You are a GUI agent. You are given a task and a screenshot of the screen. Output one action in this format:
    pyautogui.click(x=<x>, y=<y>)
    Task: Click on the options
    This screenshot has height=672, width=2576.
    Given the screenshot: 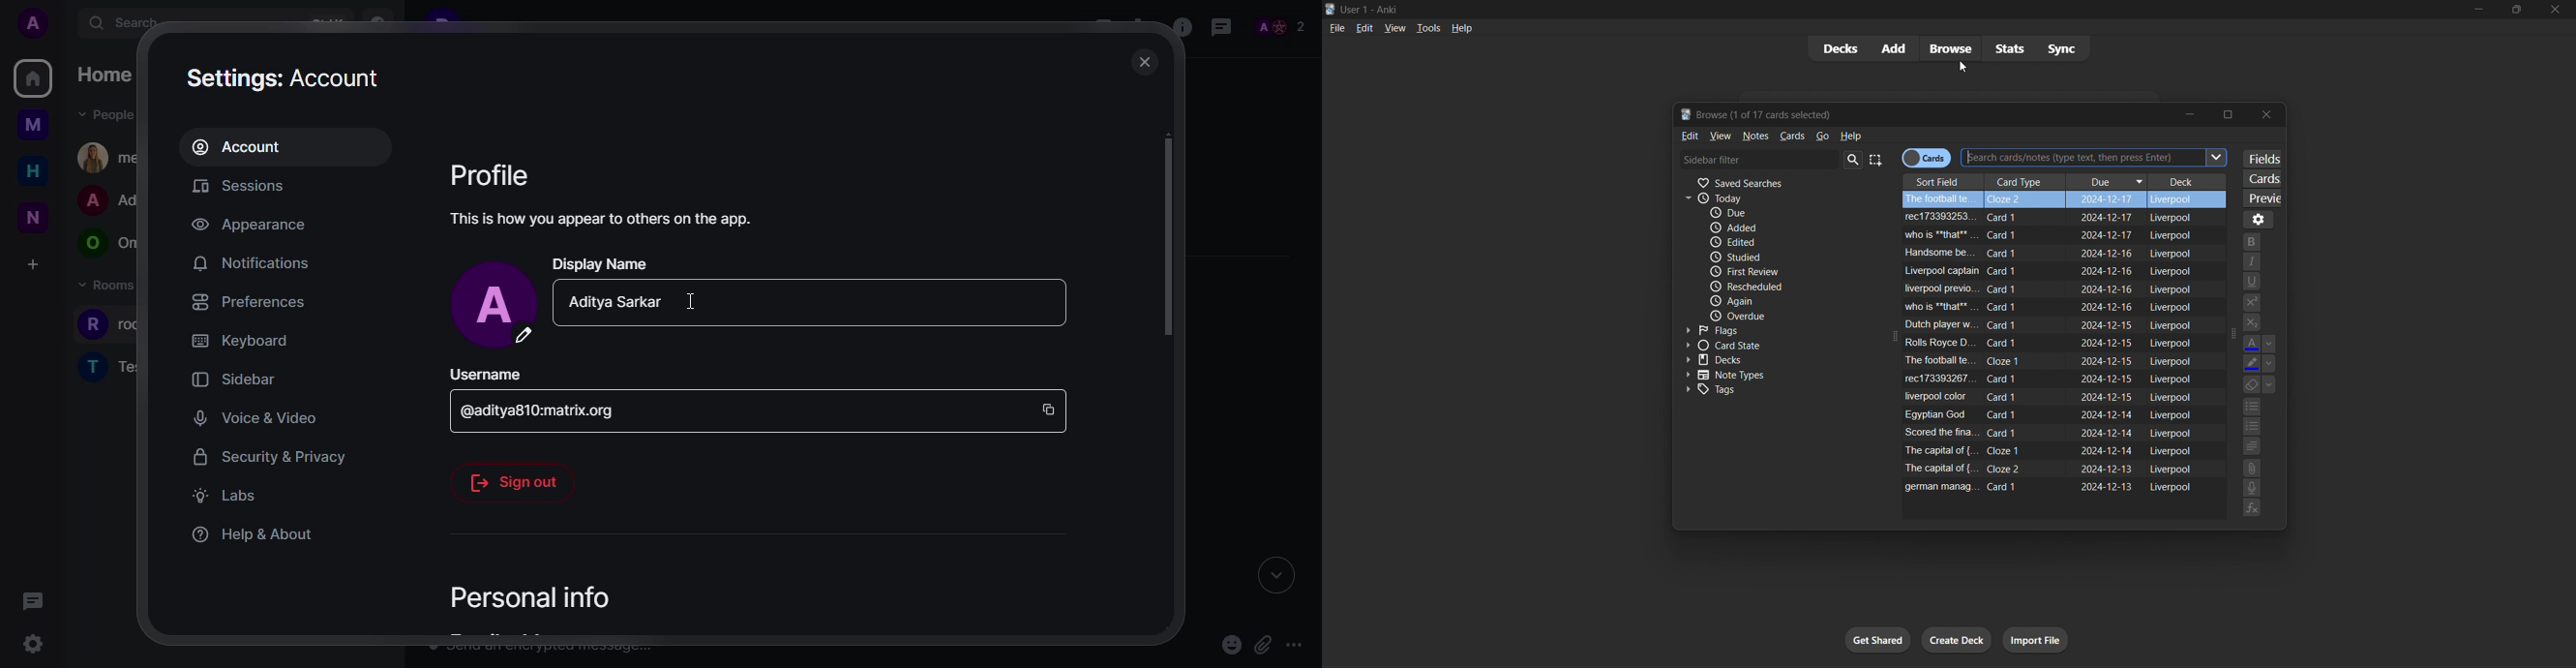 What is the action you would take?
    pyautogui.click(x=2262, y=220)
    